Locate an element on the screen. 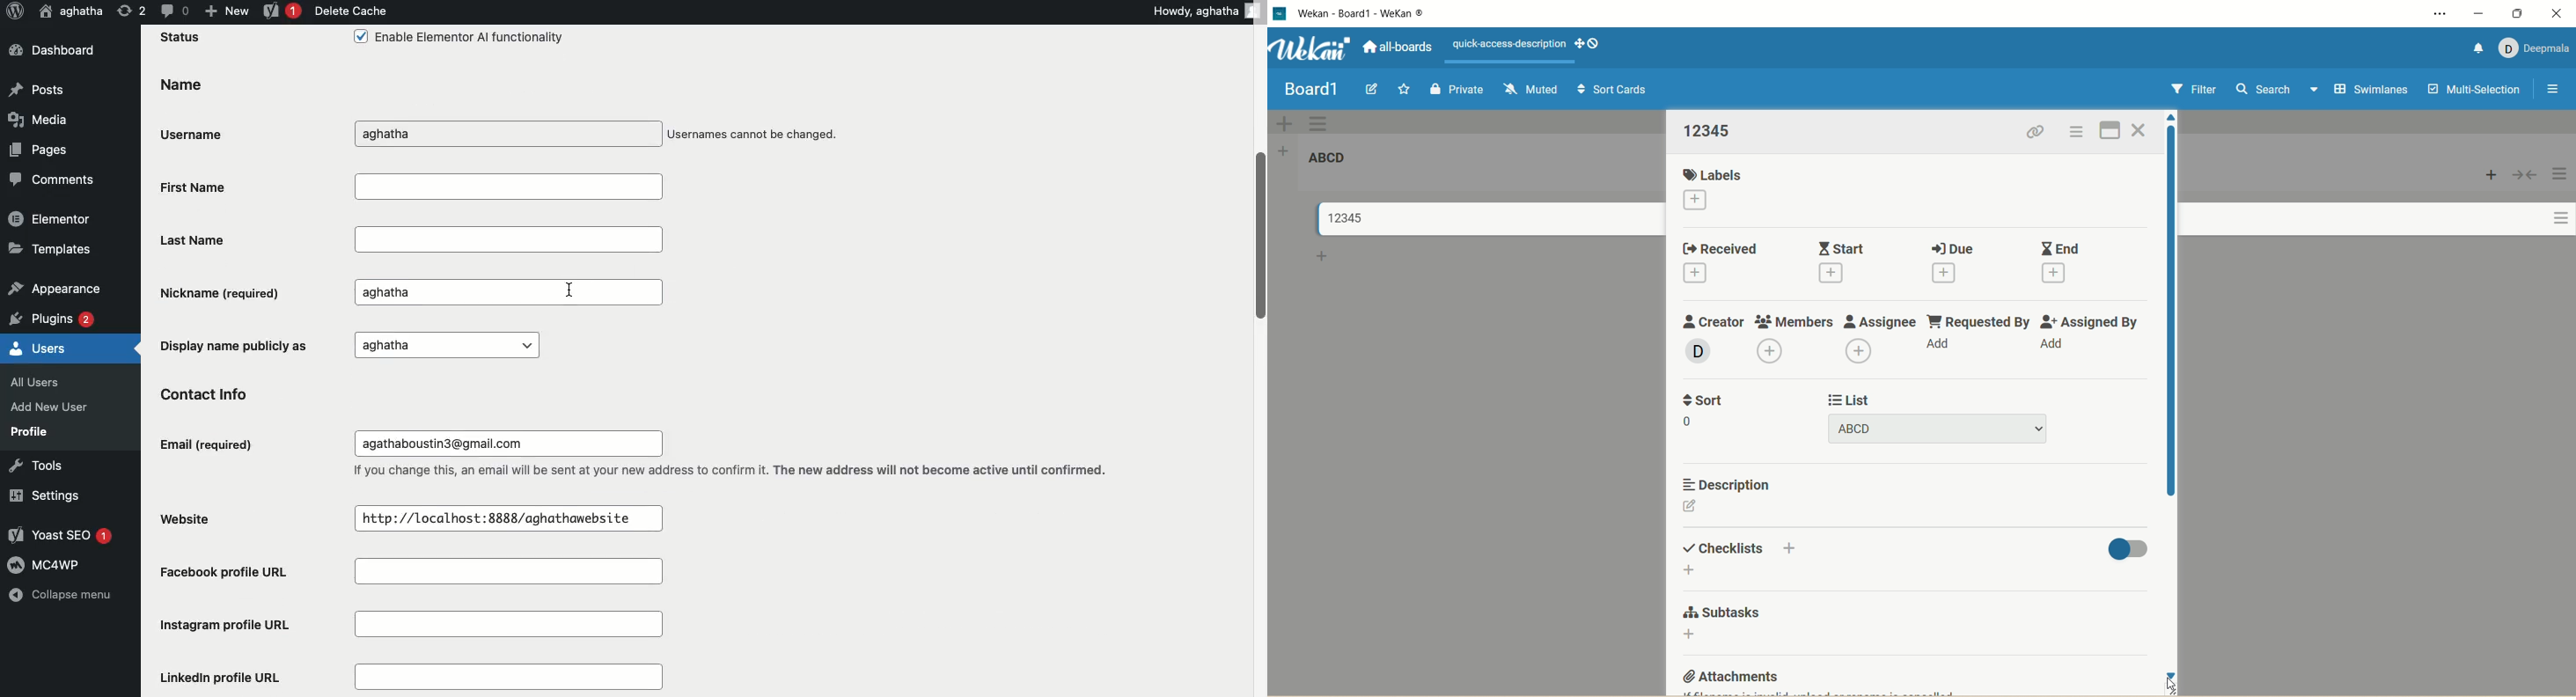 This screenshot has height=700, width=2576. title is located at coordinates (1385, 14).